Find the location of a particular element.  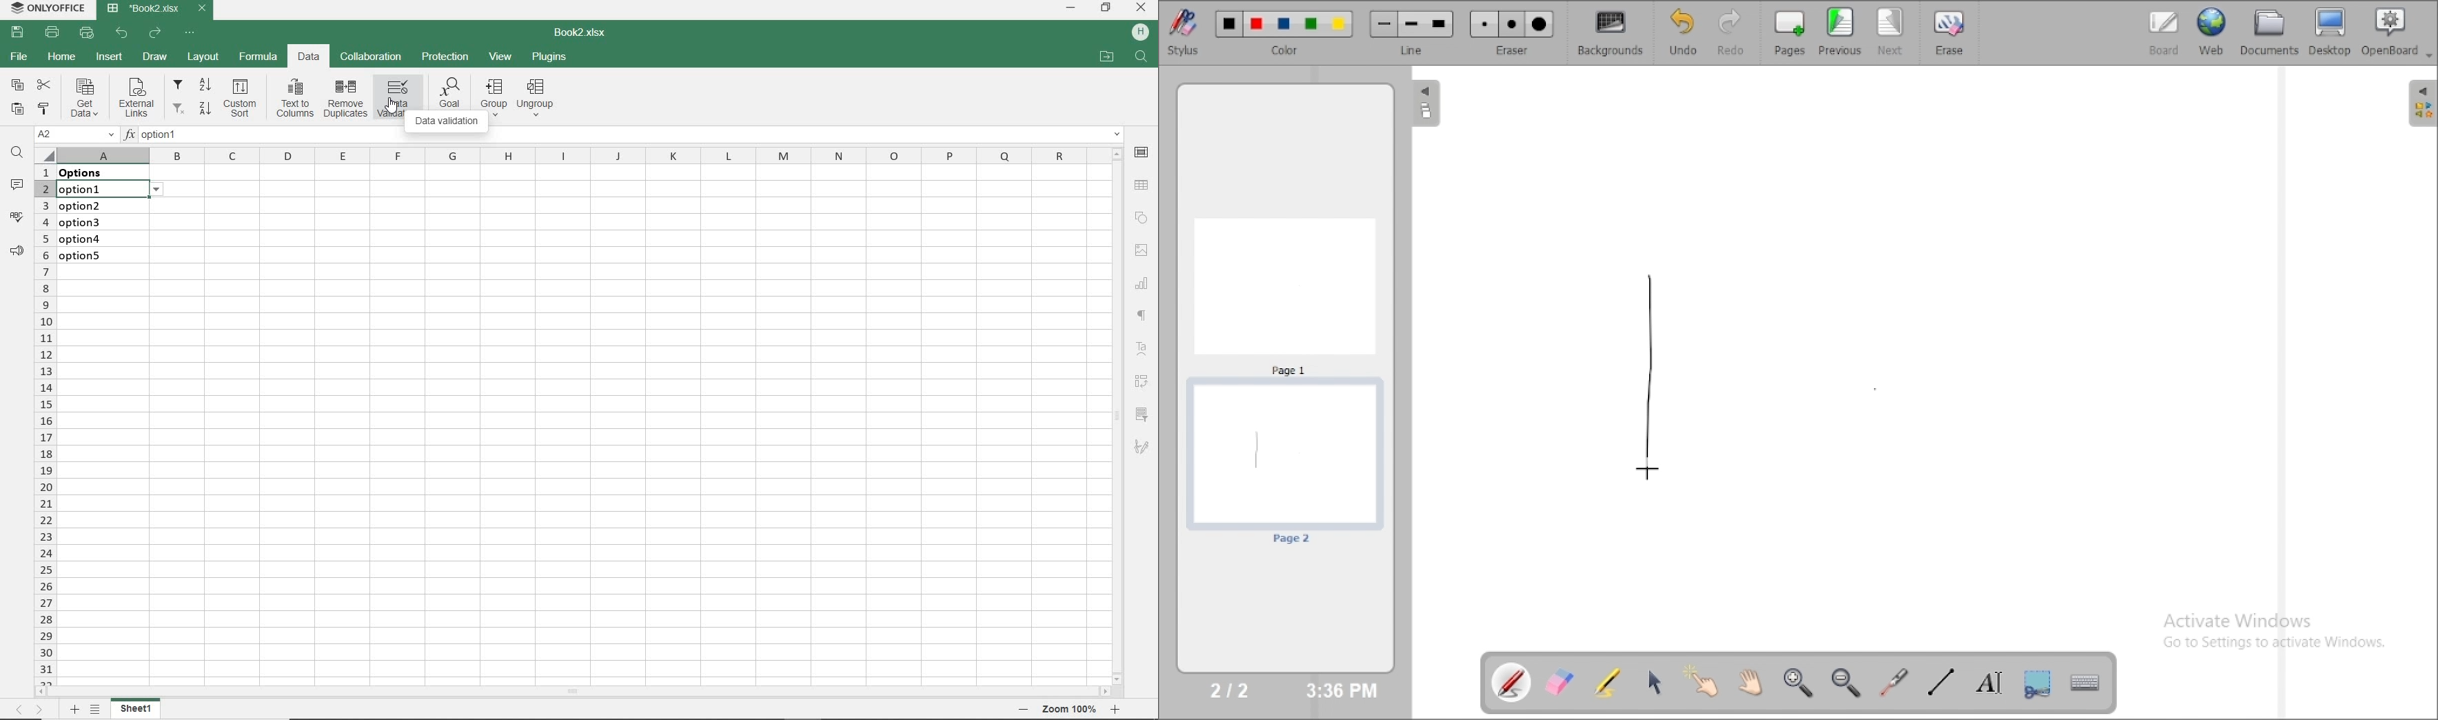

filter is located at coordinates (1145, 412).